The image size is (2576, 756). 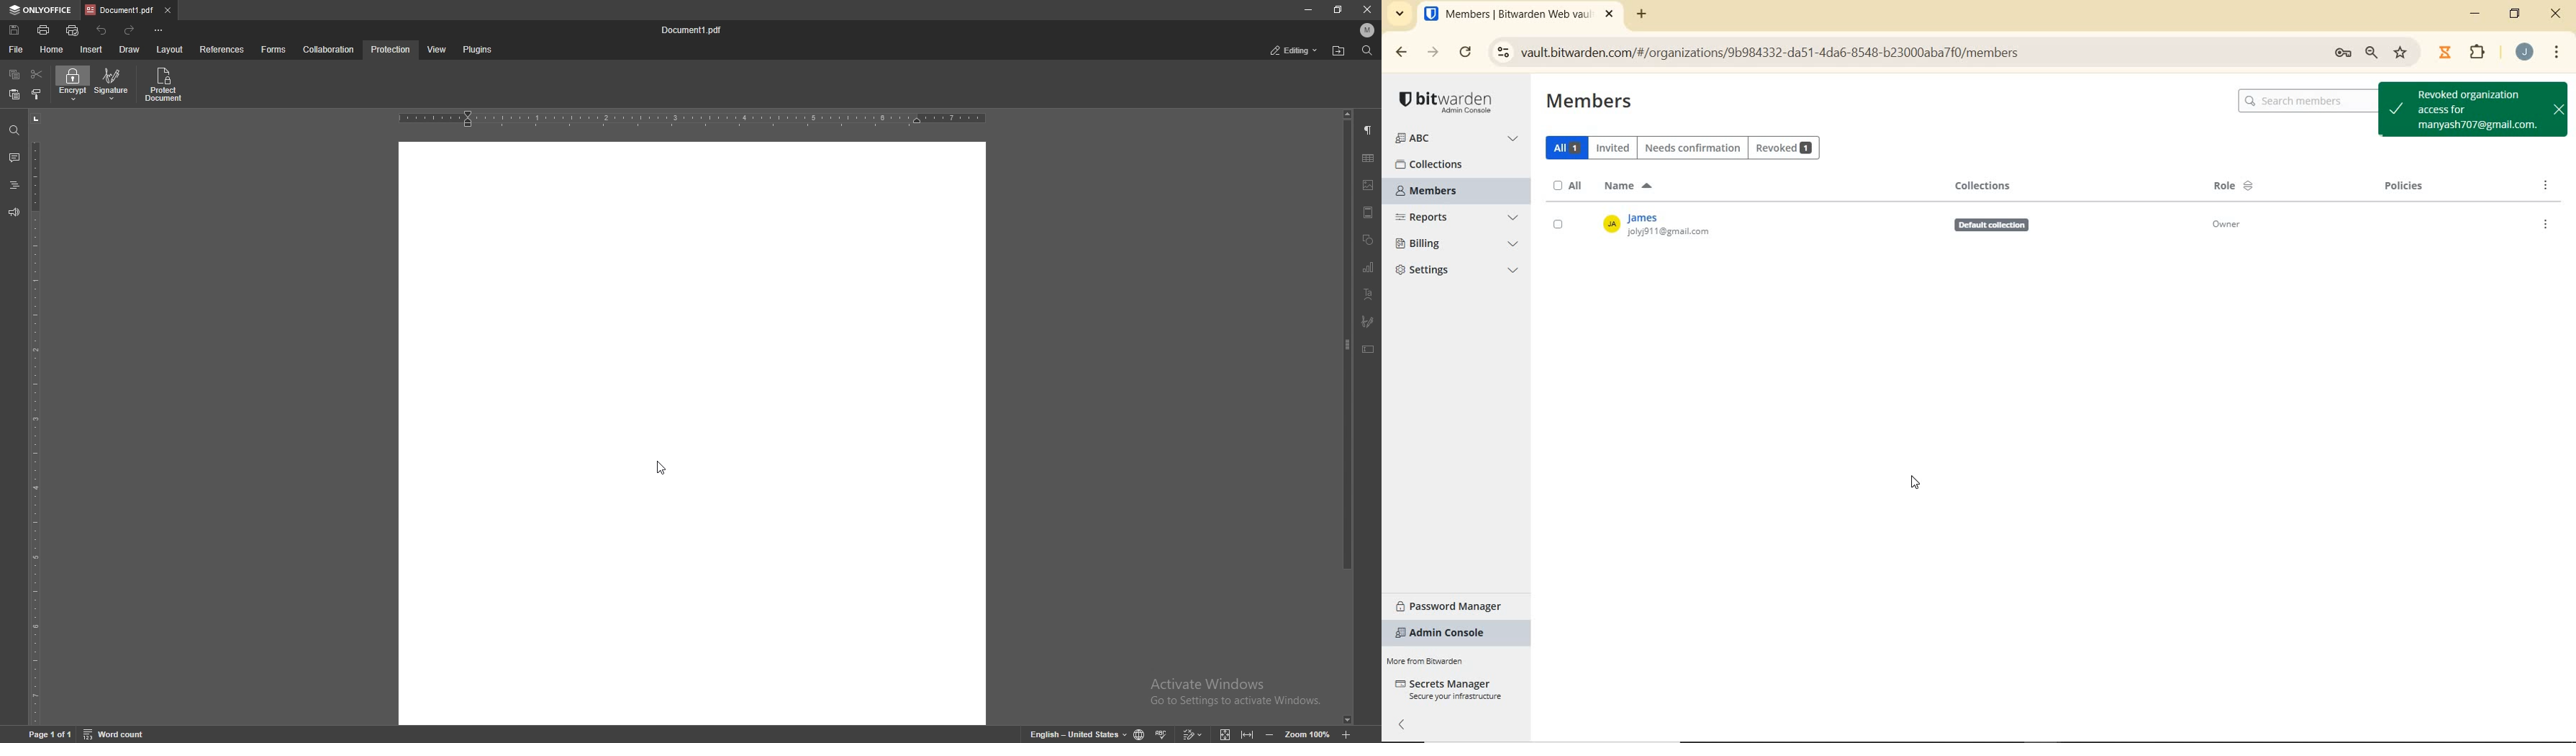 I want to click on protection, so click(x=391, y=50).